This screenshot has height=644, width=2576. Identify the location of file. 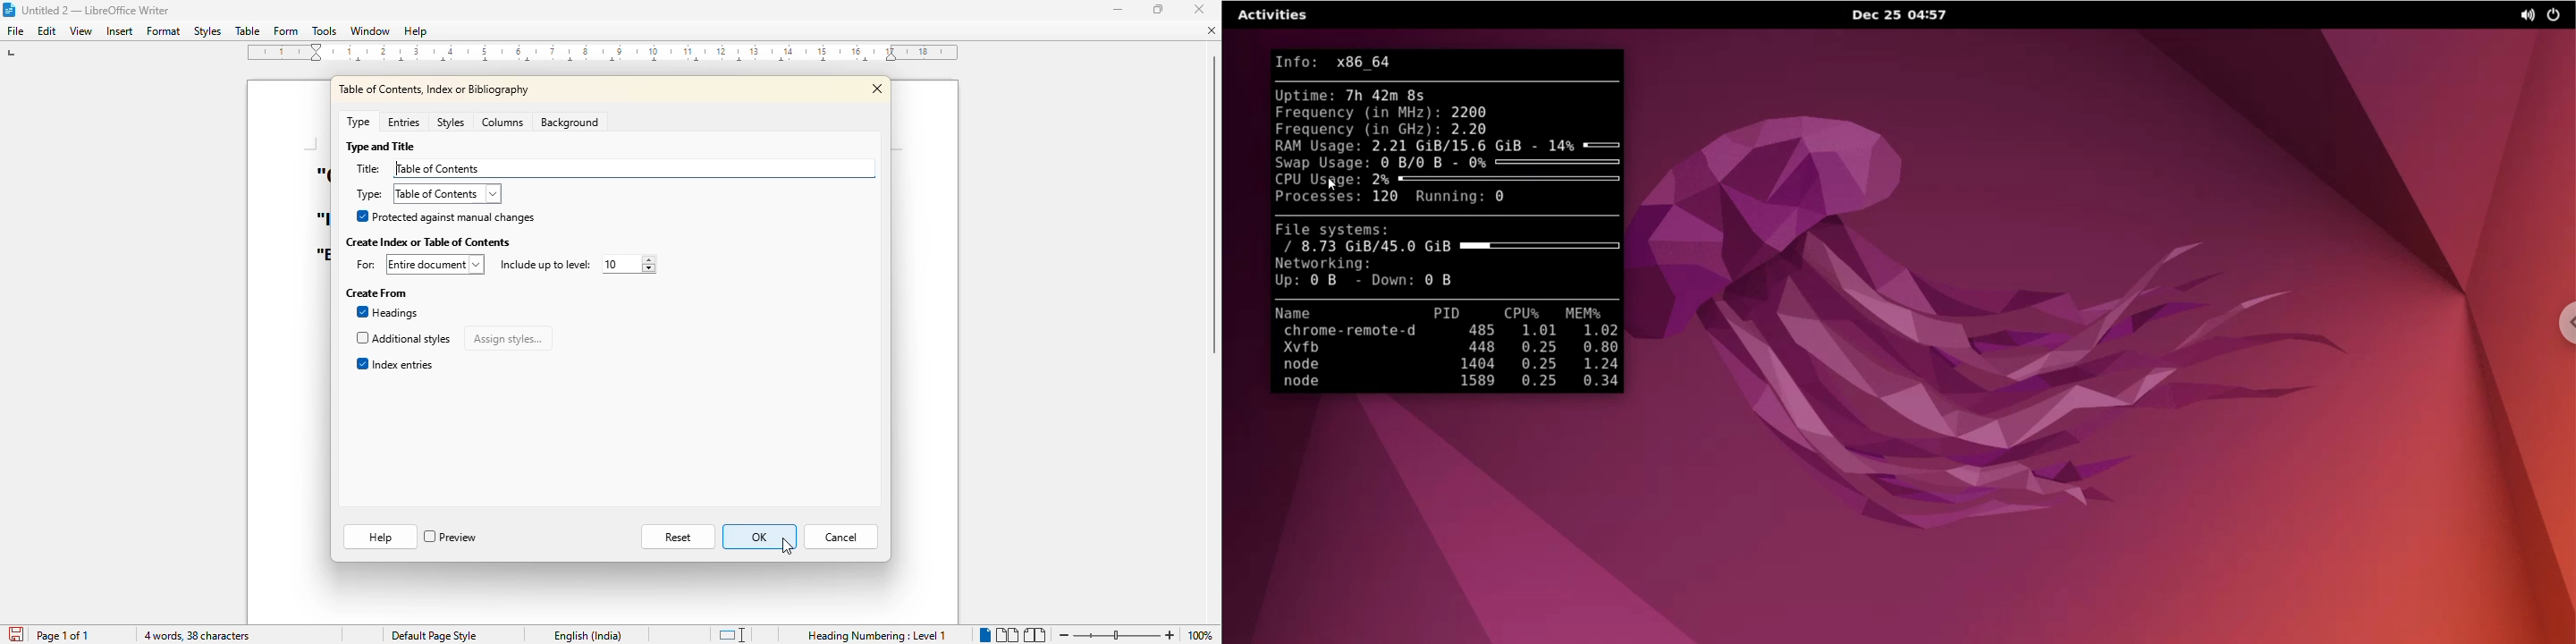
(15, 30).